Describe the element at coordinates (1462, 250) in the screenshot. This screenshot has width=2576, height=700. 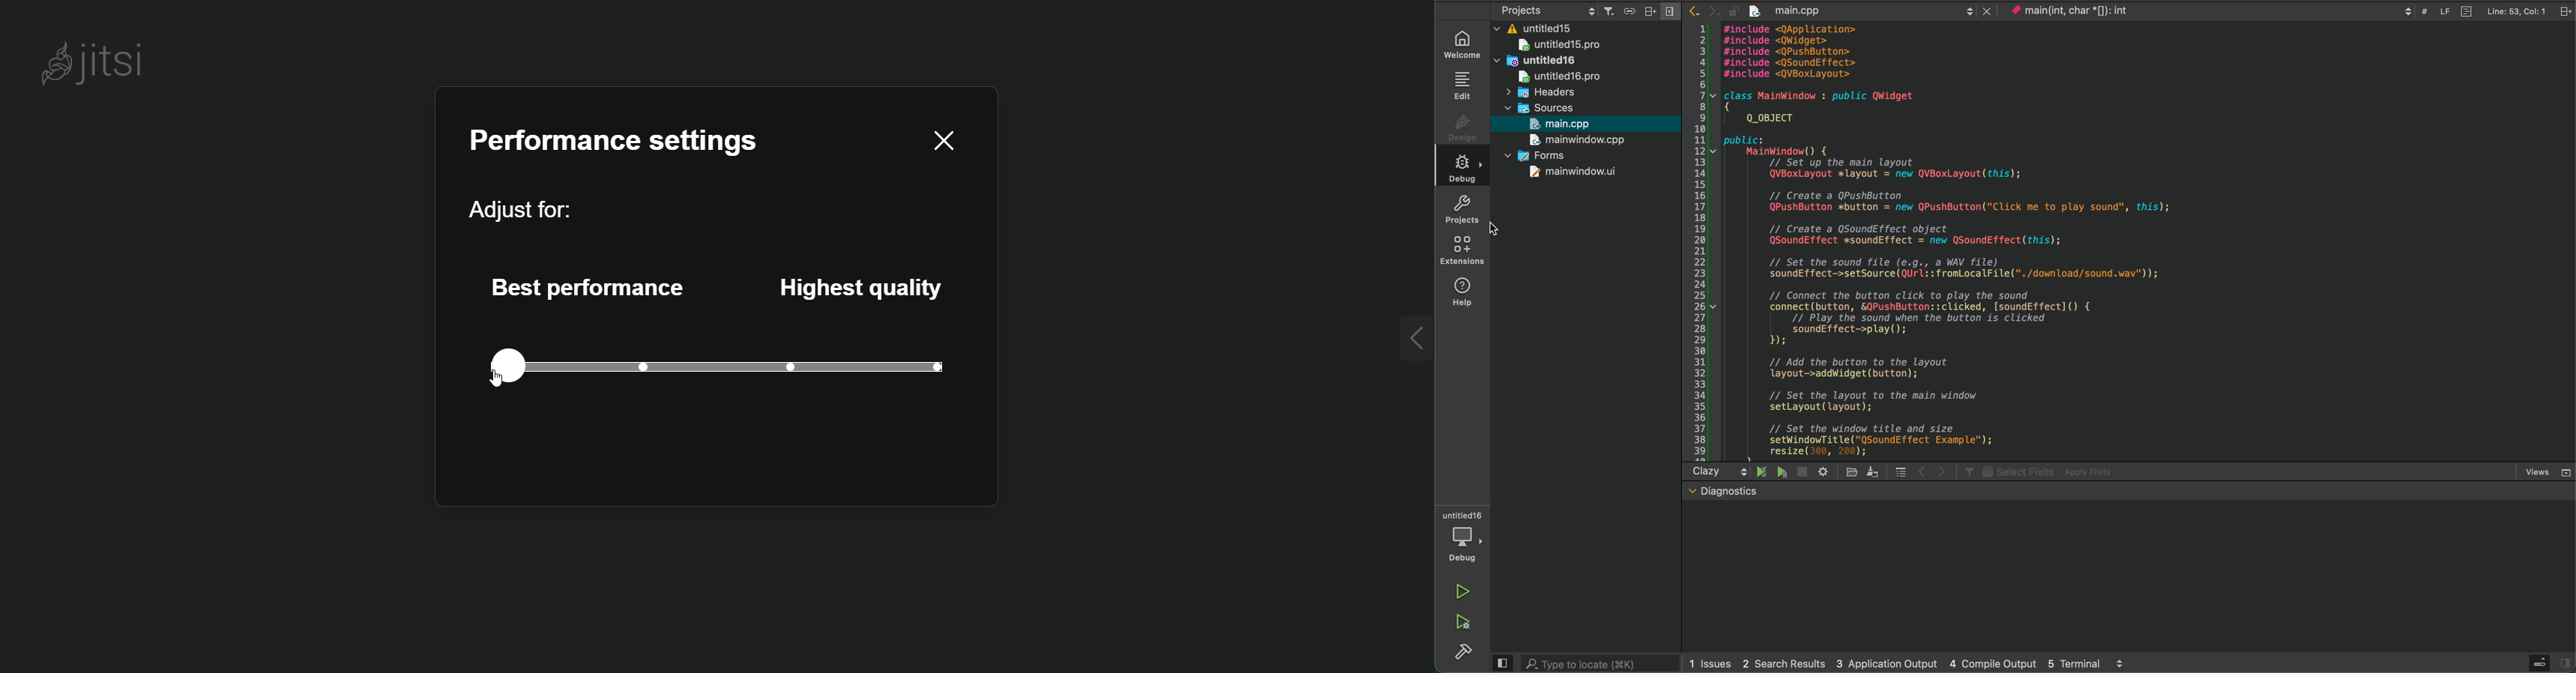
I see `extensions` at that location.